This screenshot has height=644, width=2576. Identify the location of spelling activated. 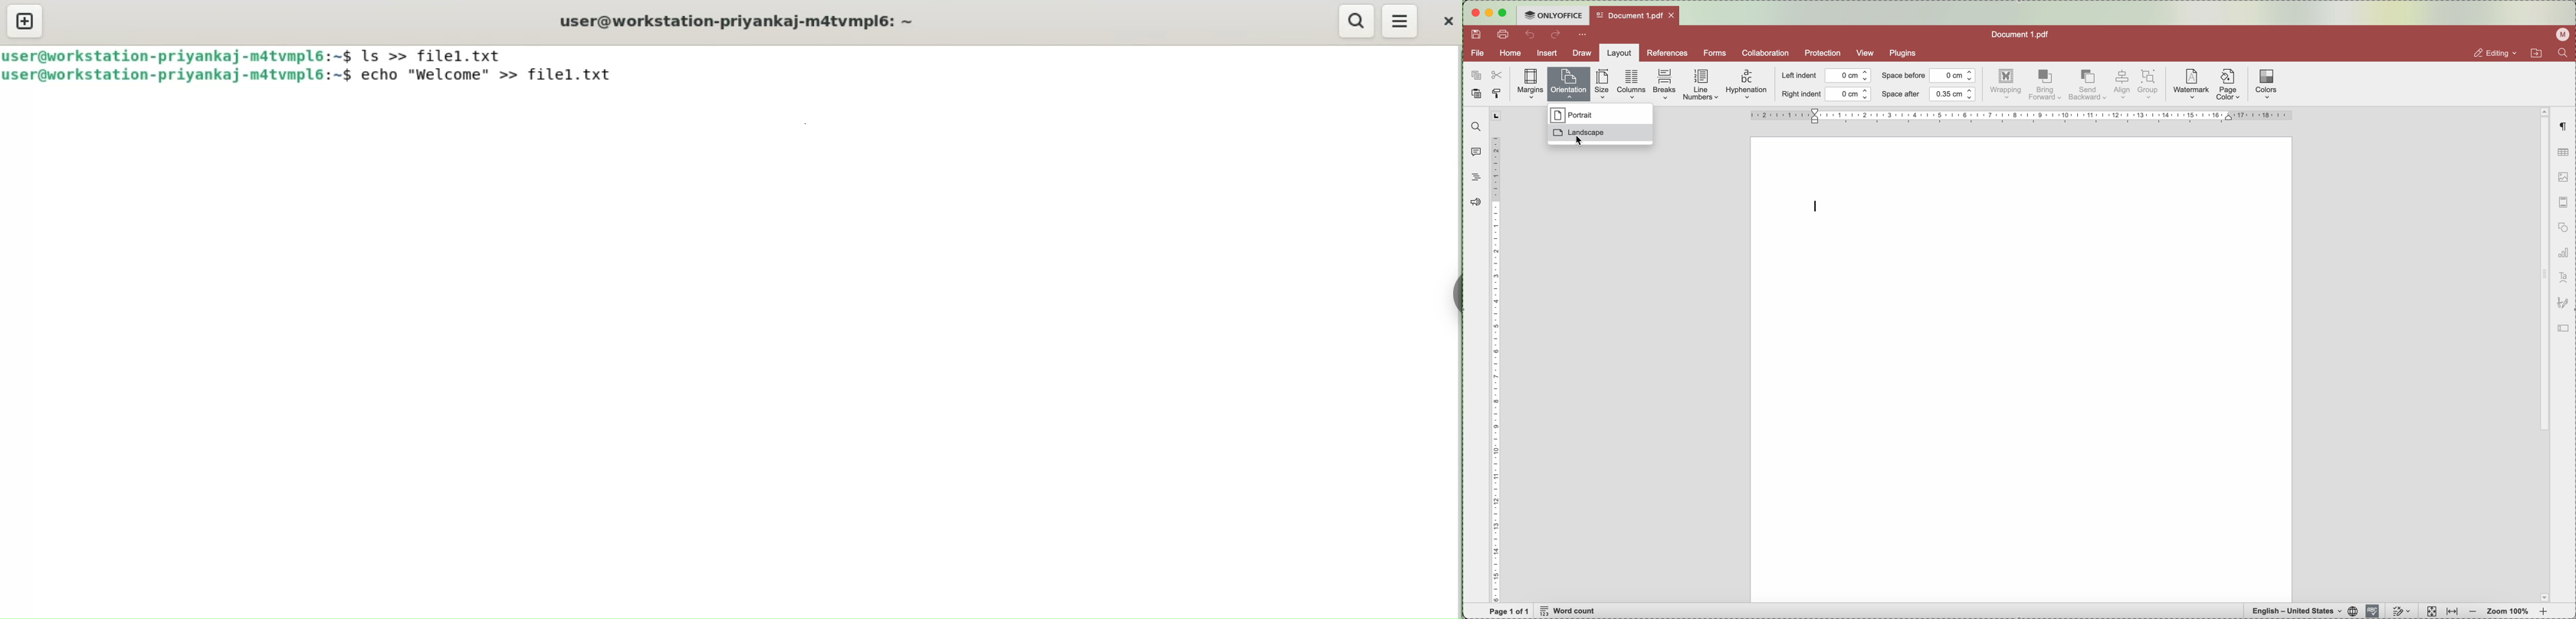
(2372, 611).